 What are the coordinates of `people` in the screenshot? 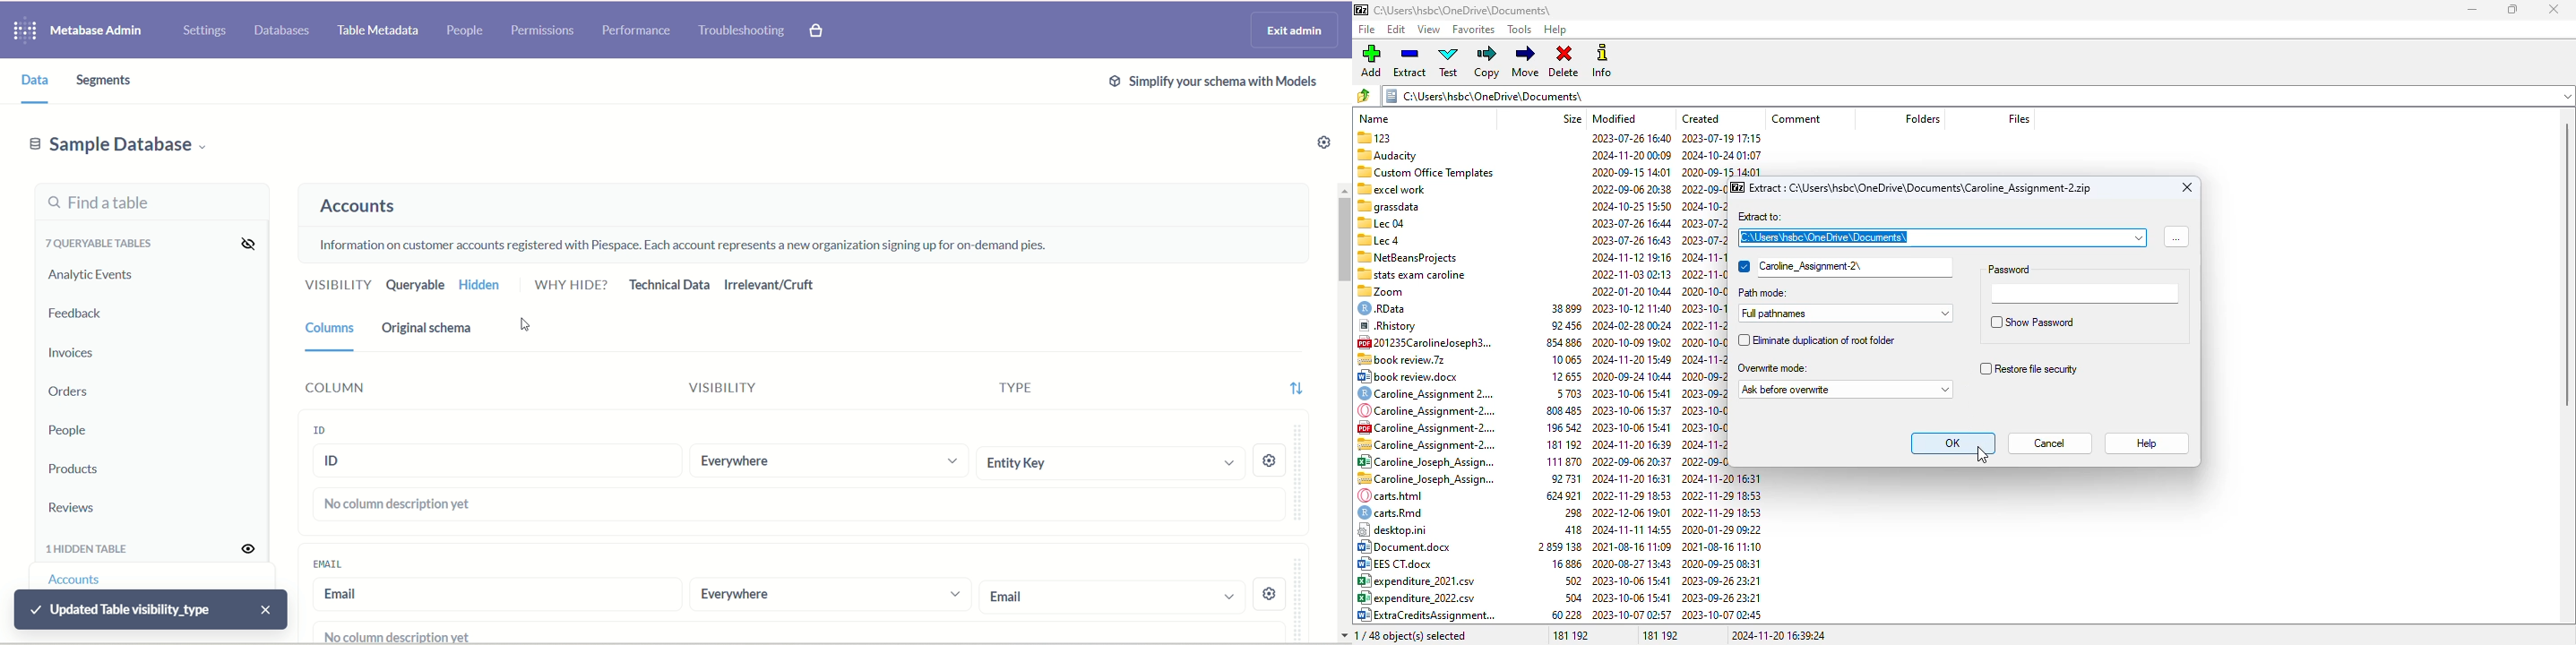 It's located at (67, 432).